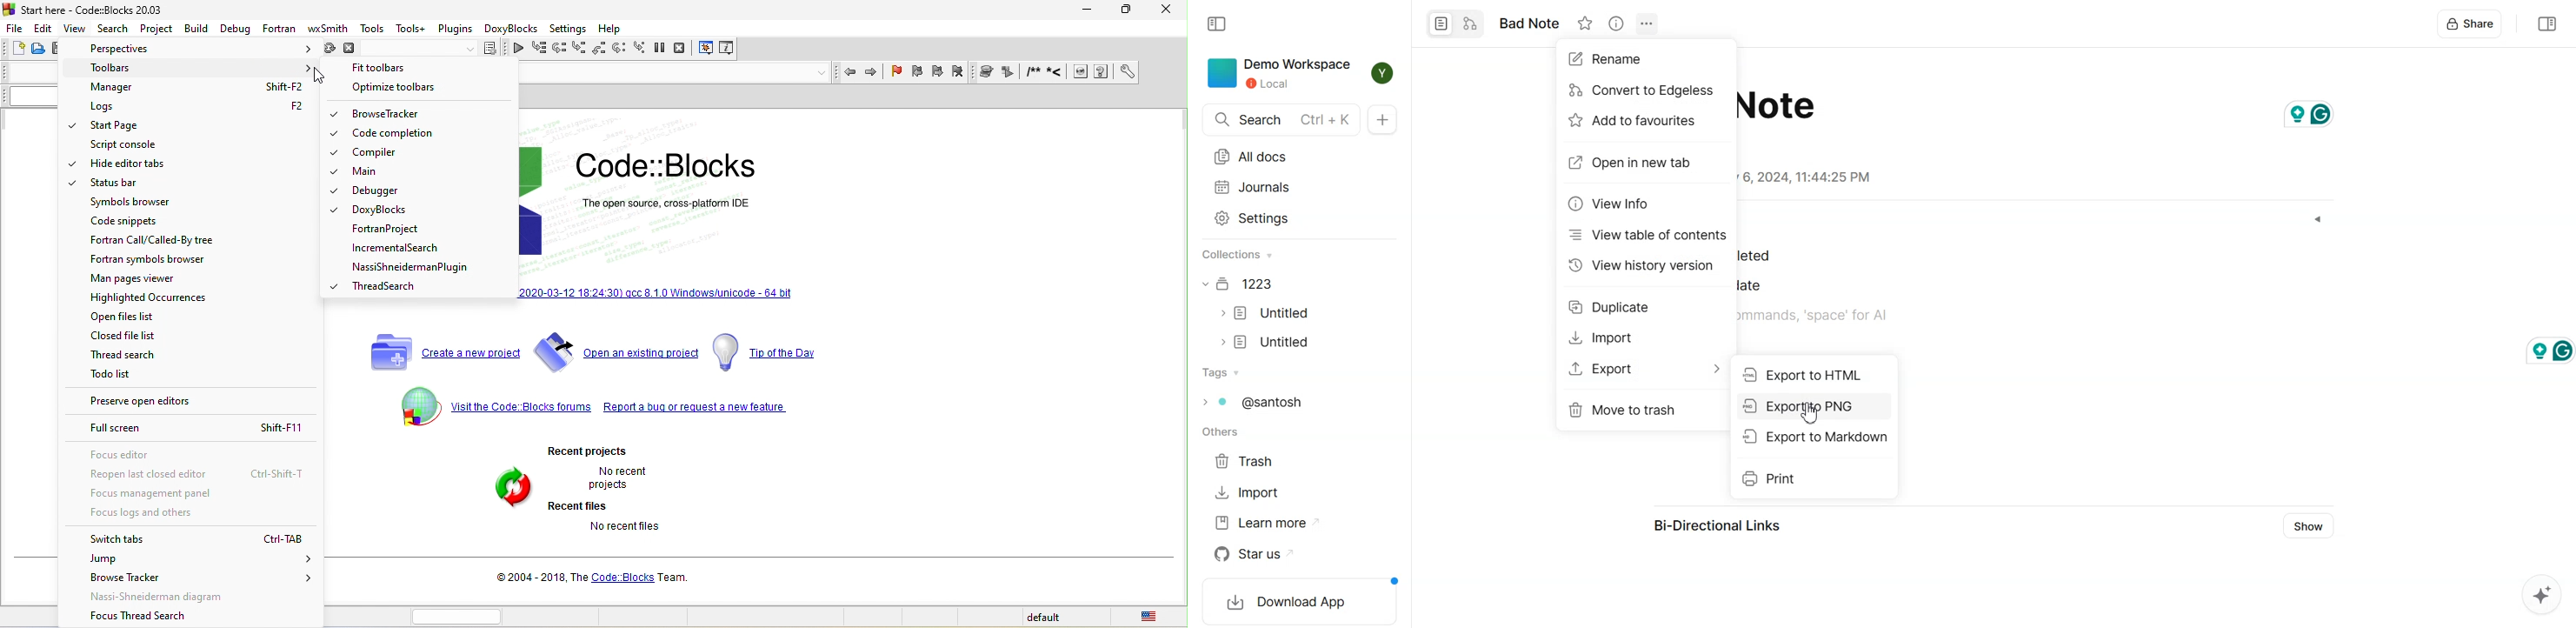  What do you see at coordinates (437, 352) in the screenshot?
I see `create a new project` at bounding box center [437, 352].